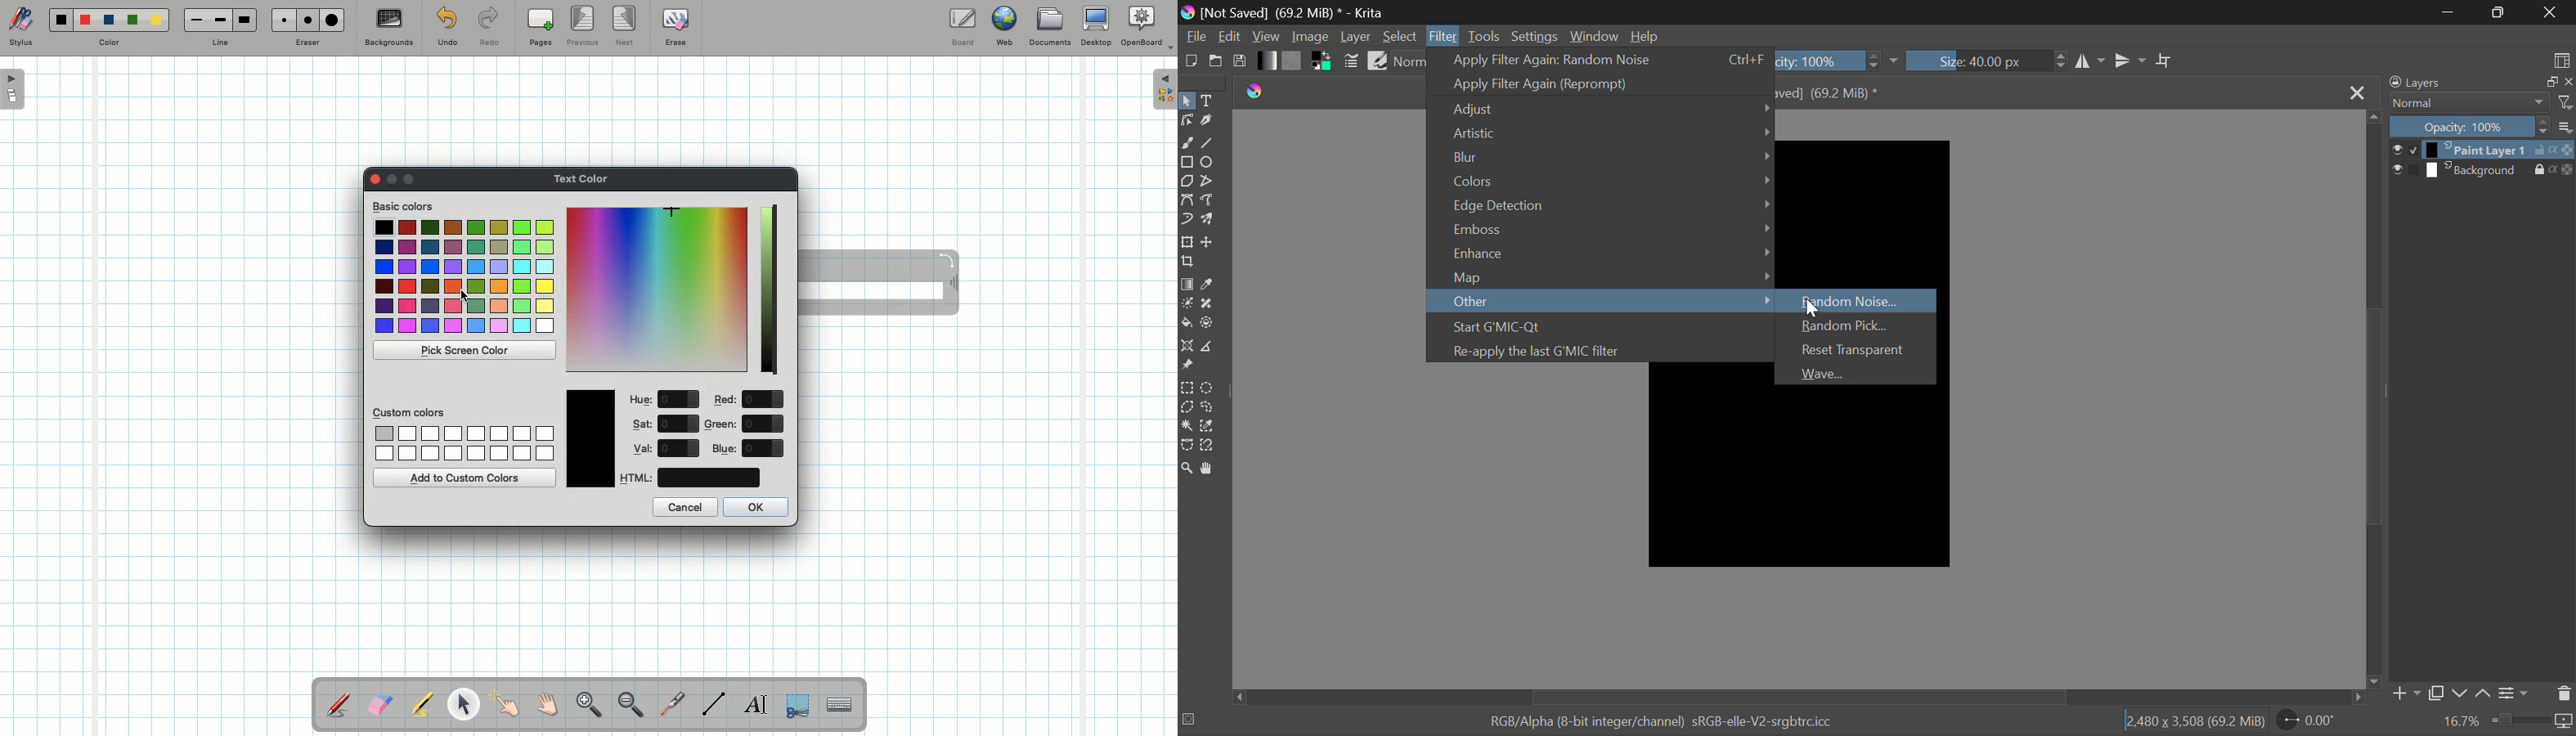 This screenshot has height=756, width=2576. What do you see at coordinates (1208, 284) in the screenshot?
I see `Eyedropper` at bounding box center [1208, 284].